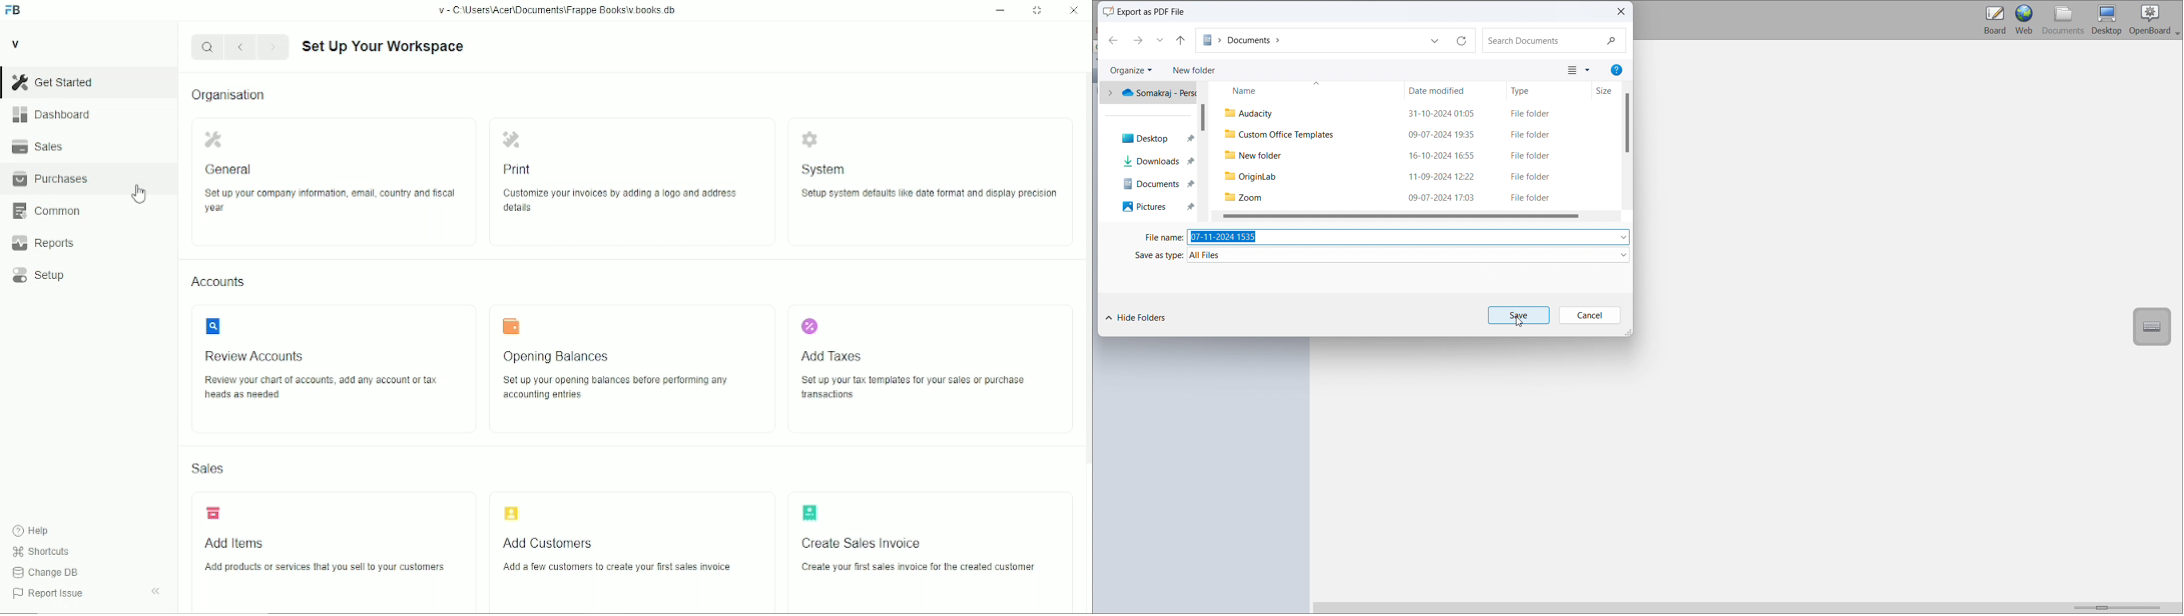  Describe the element at coordinates (51, 179) in the screenshot. I see `purchases` at that location.